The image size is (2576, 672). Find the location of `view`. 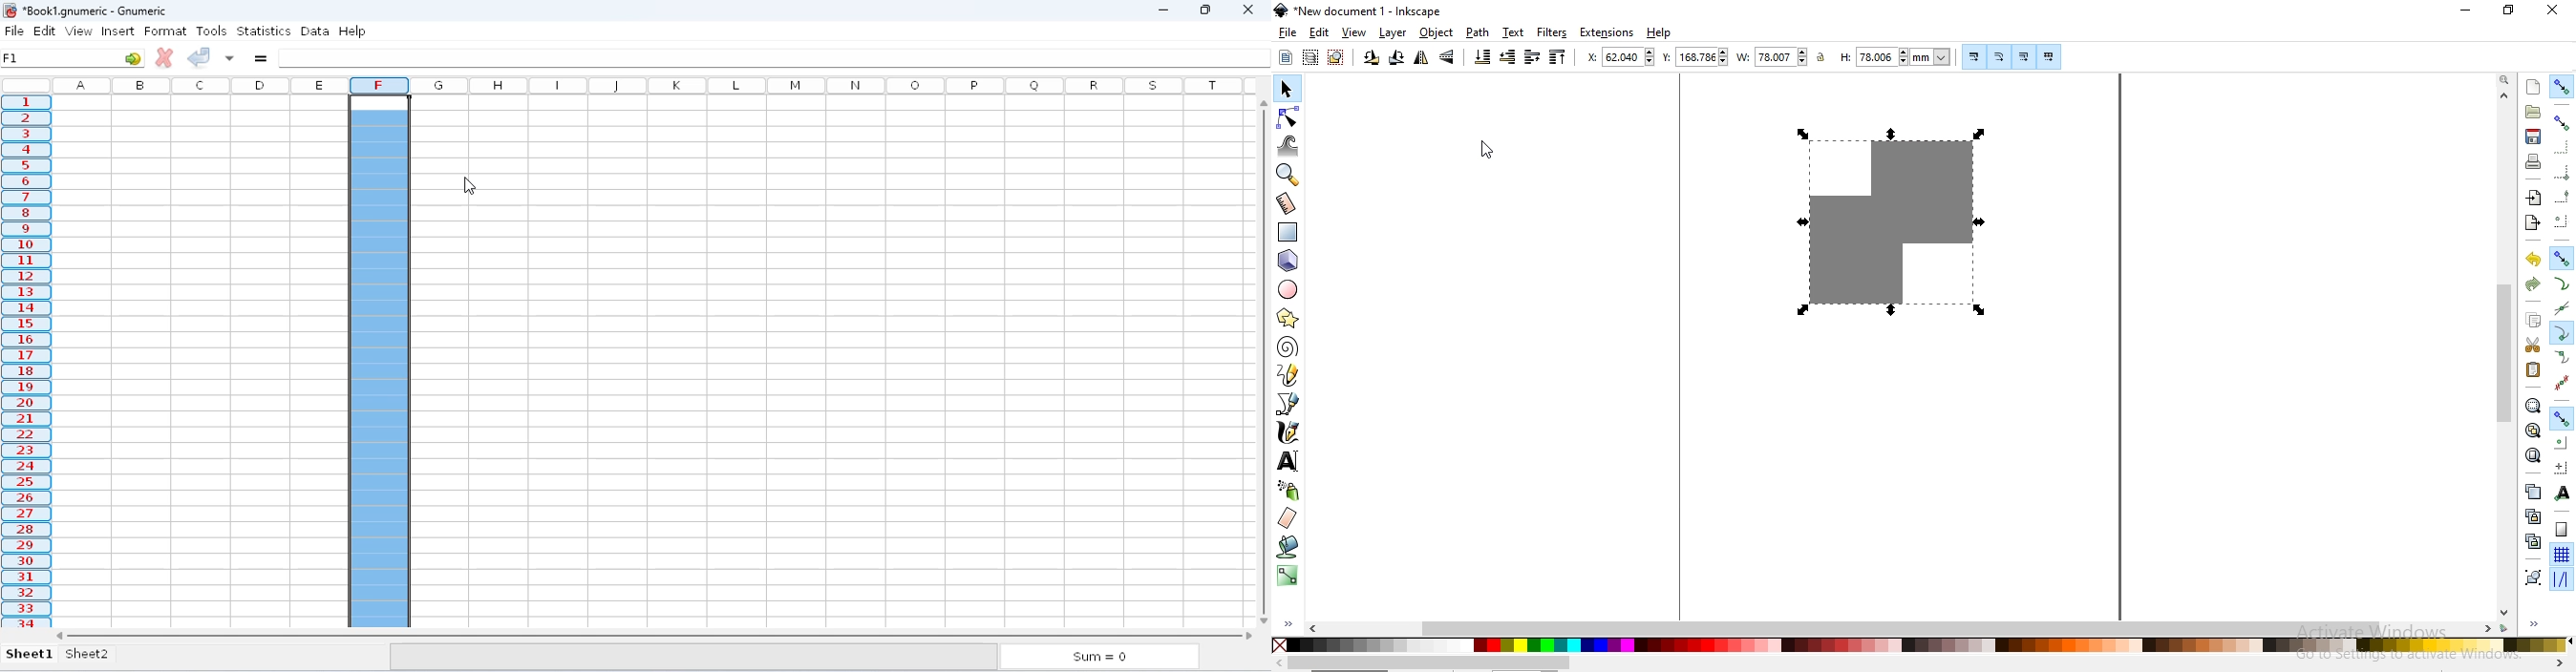

view is located at coordinates (1354, 33).